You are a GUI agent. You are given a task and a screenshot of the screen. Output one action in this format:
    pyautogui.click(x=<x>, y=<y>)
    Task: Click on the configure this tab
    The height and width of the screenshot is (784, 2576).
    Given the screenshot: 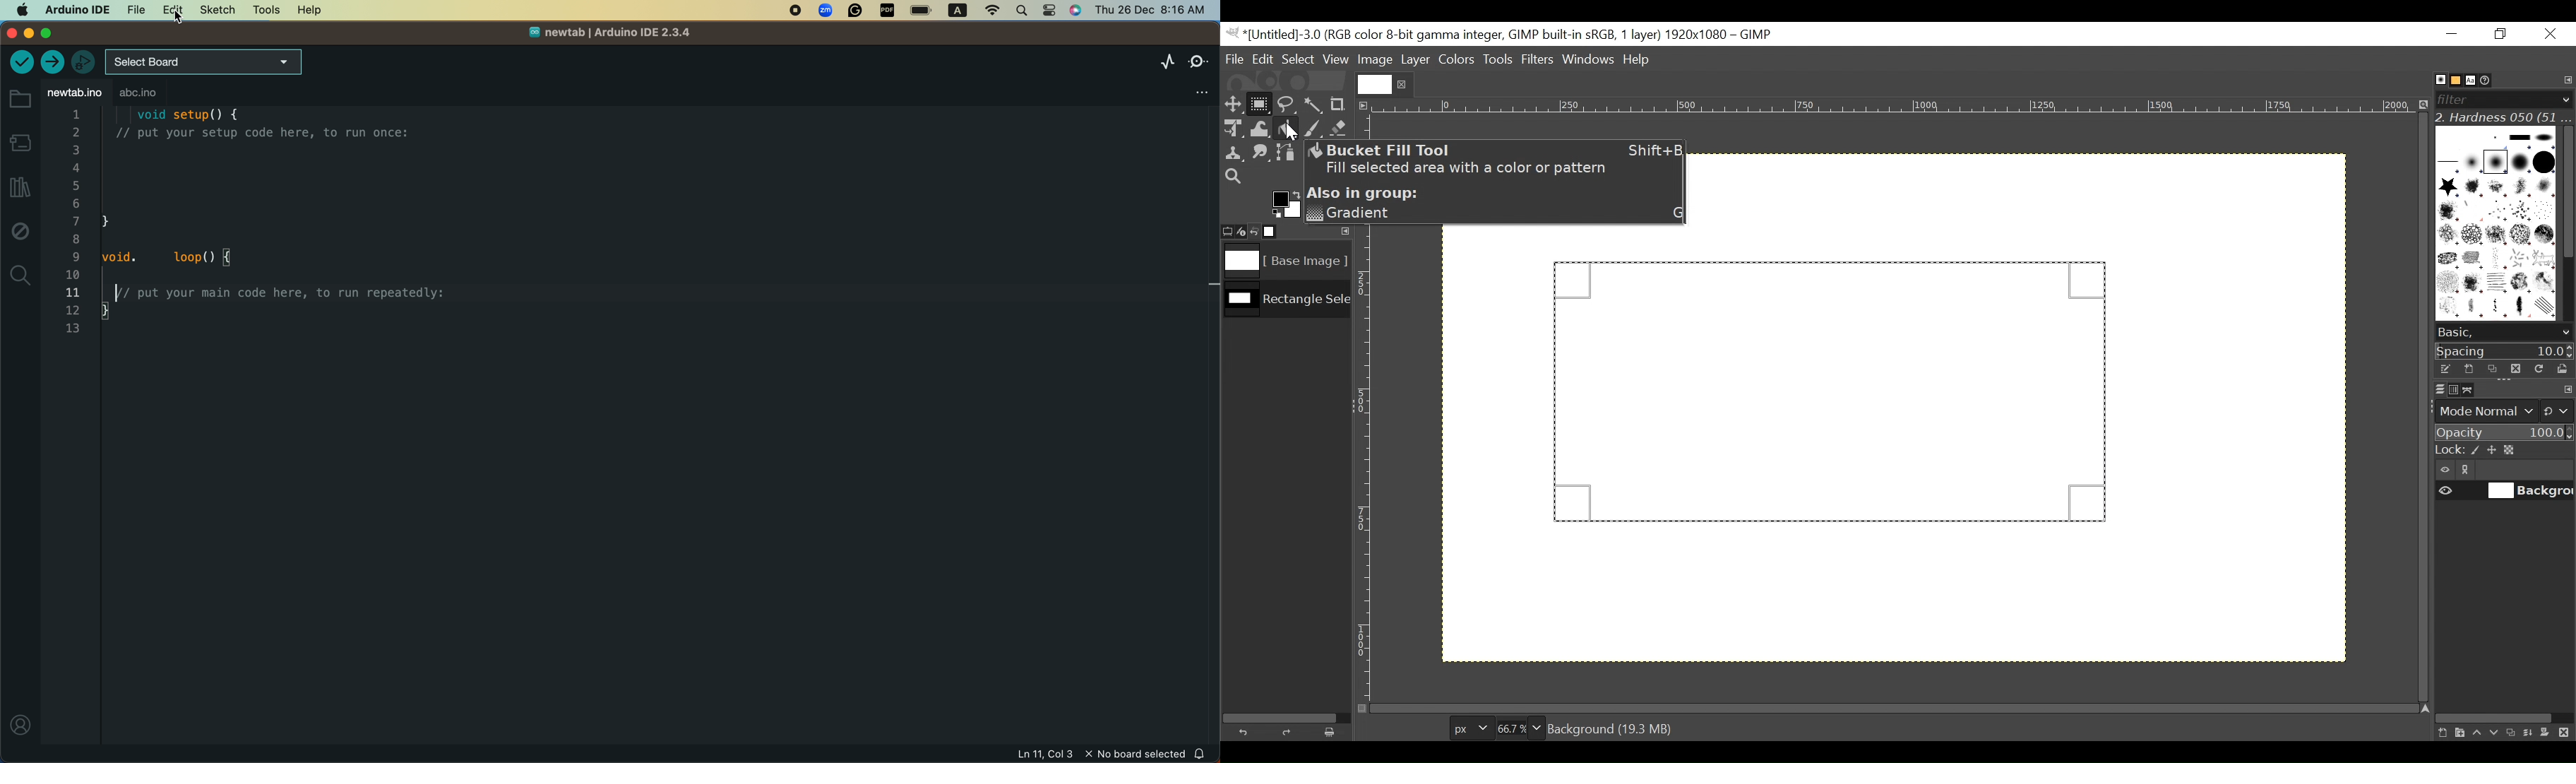 What is the action you would take?
    pyautogui.click(x=2568, y=391)
    